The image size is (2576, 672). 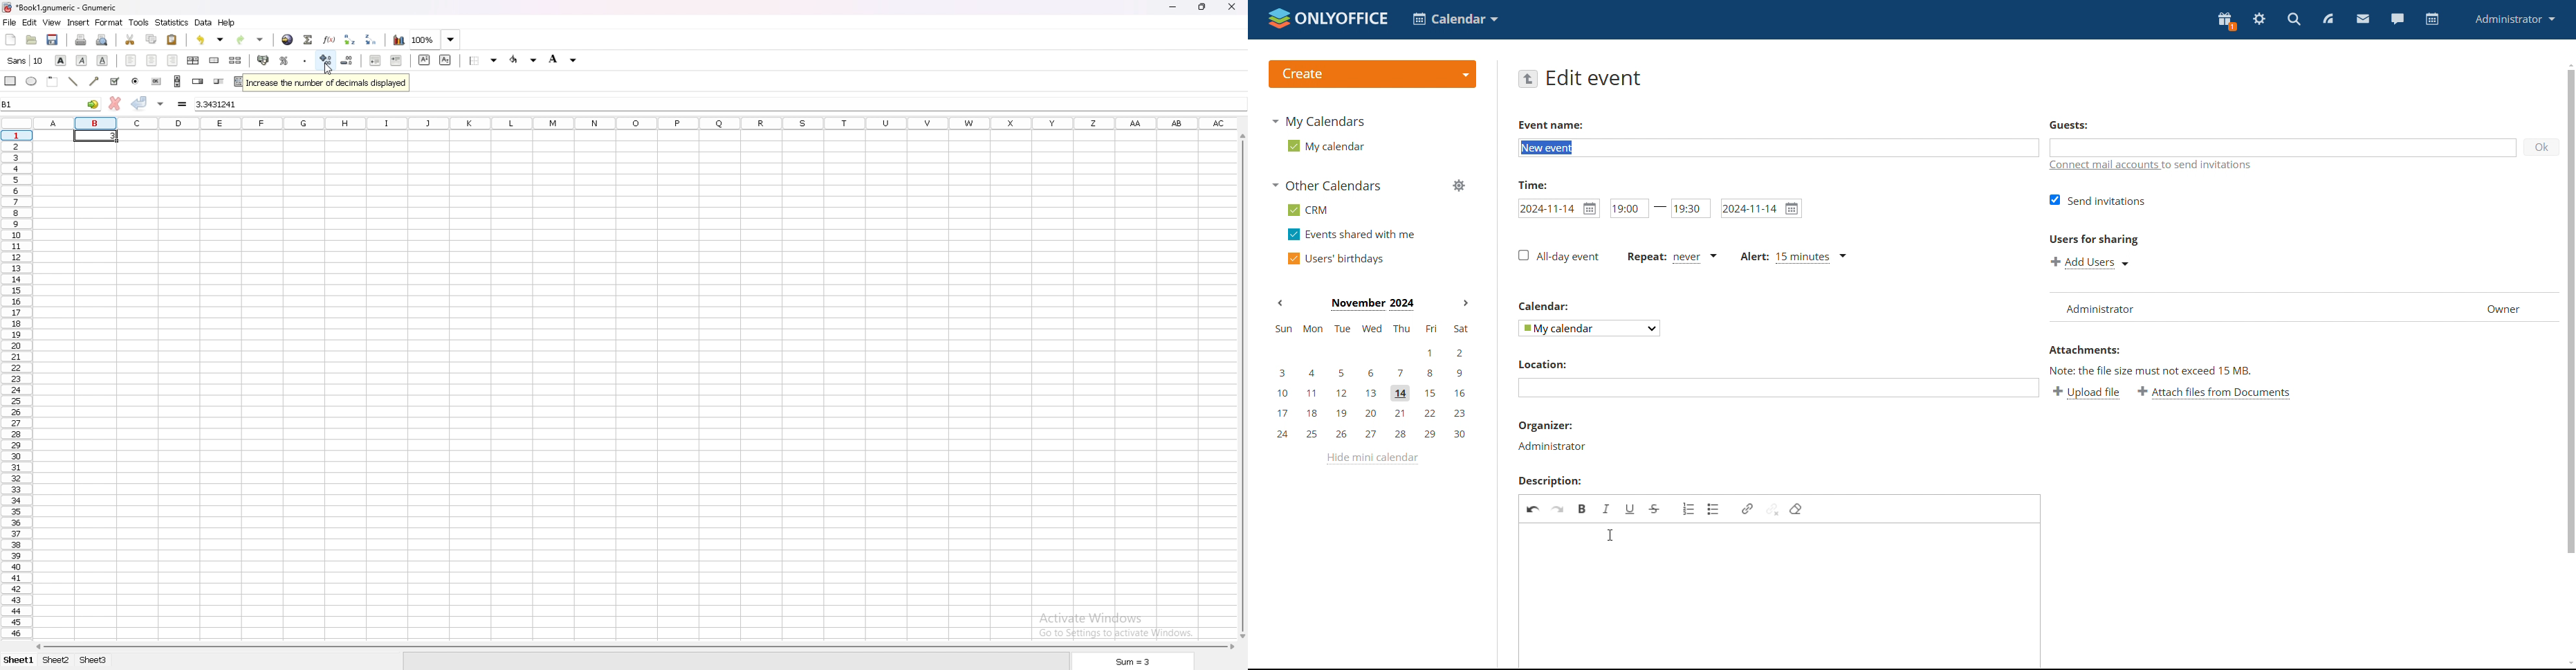 I want to click on list, so click(x=239, y=81).